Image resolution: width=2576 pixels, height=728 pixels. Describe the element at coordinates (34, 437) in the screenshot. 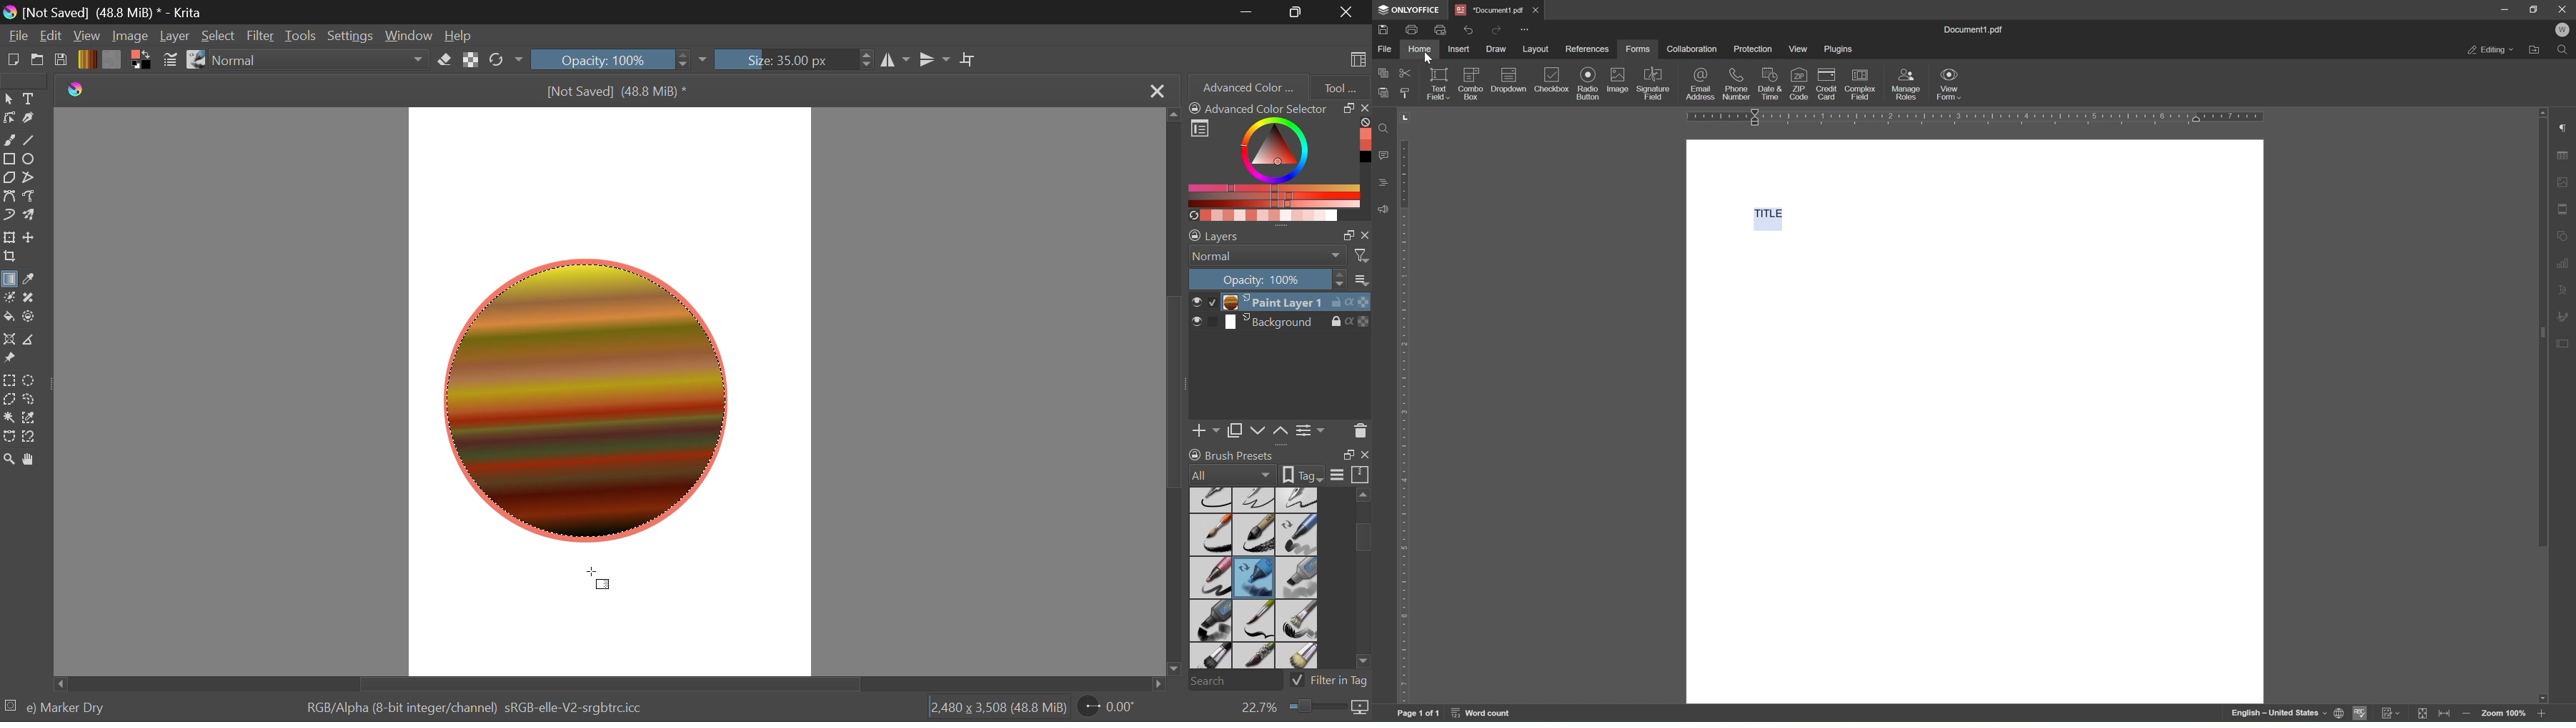

I see `Magnetic Curve Selection` at that location.